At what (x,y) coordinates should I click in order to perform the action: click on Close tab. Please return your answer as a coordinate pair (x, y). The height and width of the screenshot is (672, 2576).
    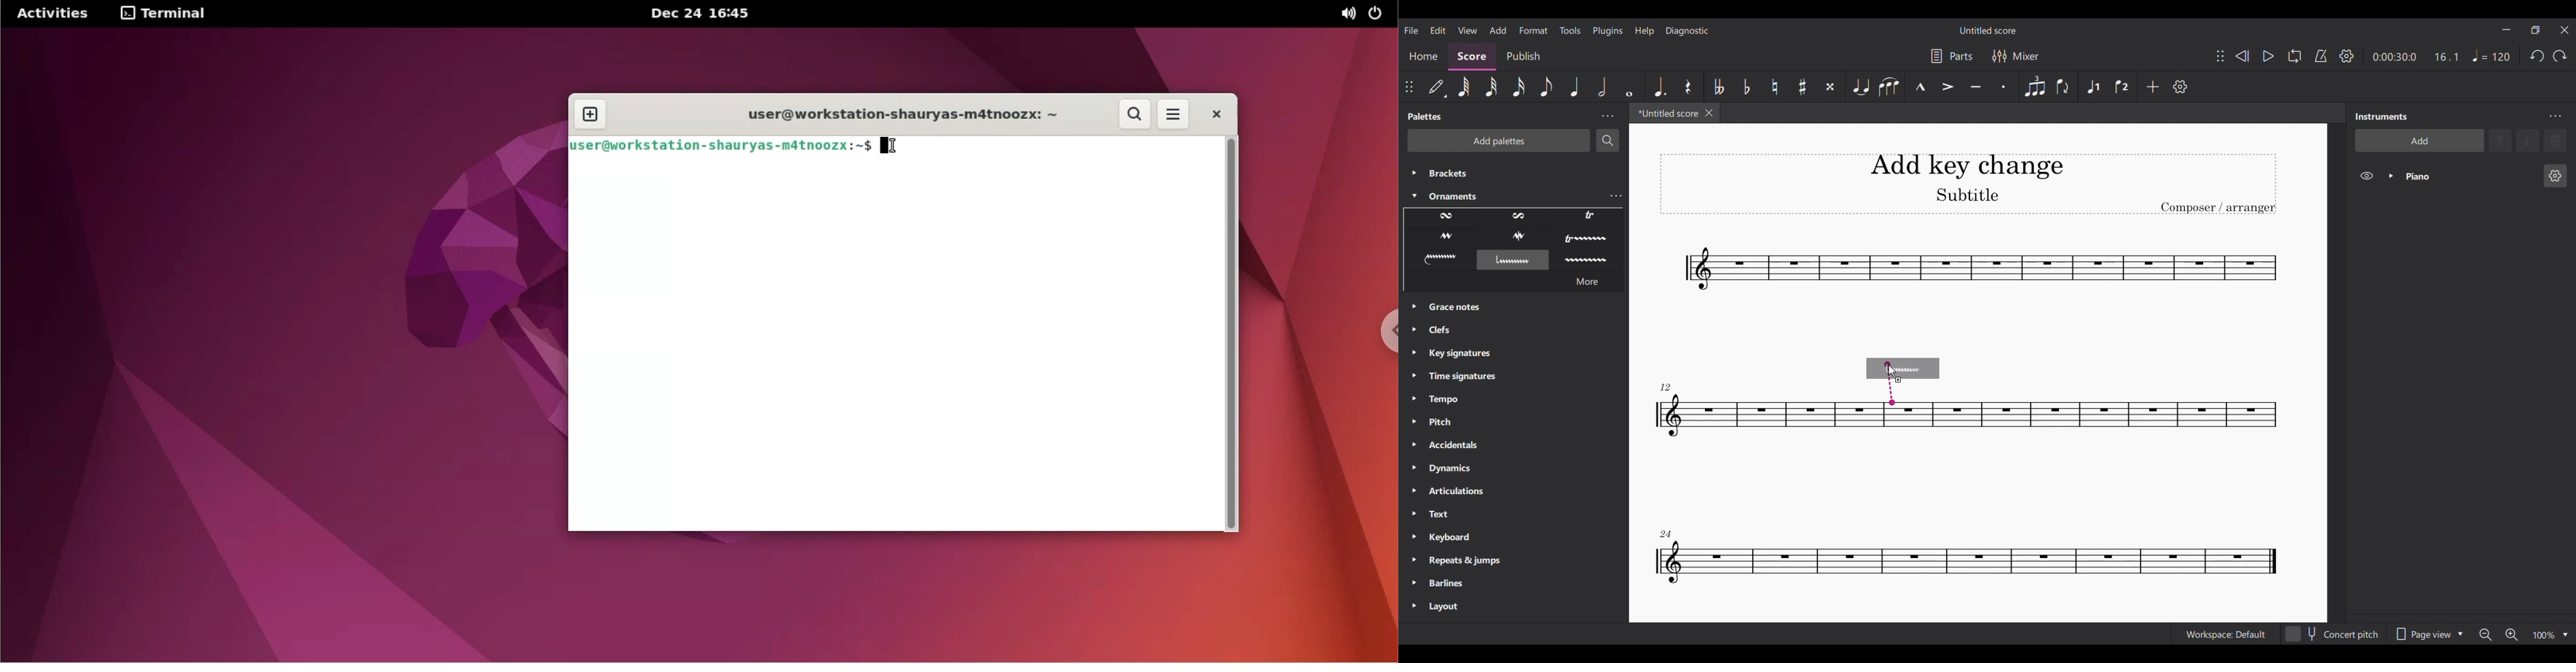
    Looking at the image, I should click on (1709, 113).